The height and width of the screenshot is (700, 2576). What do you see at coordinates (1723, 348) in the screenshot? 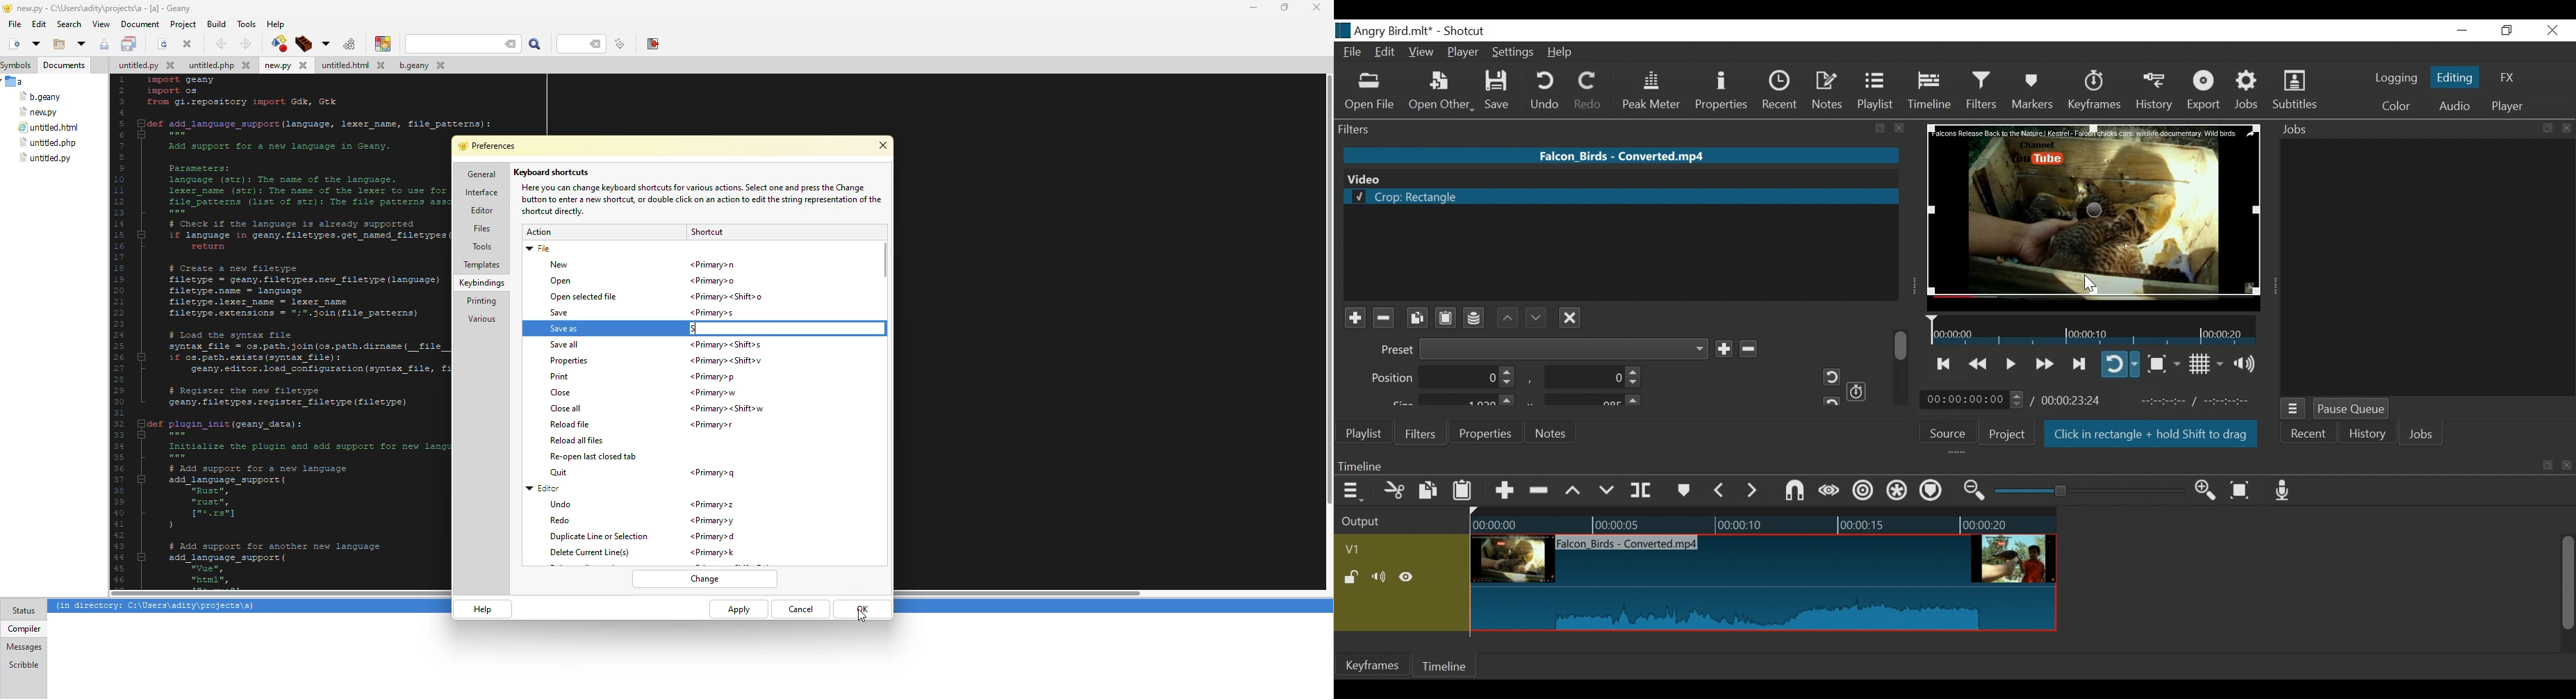
I see `Add` at bounding box center [1723, 348].